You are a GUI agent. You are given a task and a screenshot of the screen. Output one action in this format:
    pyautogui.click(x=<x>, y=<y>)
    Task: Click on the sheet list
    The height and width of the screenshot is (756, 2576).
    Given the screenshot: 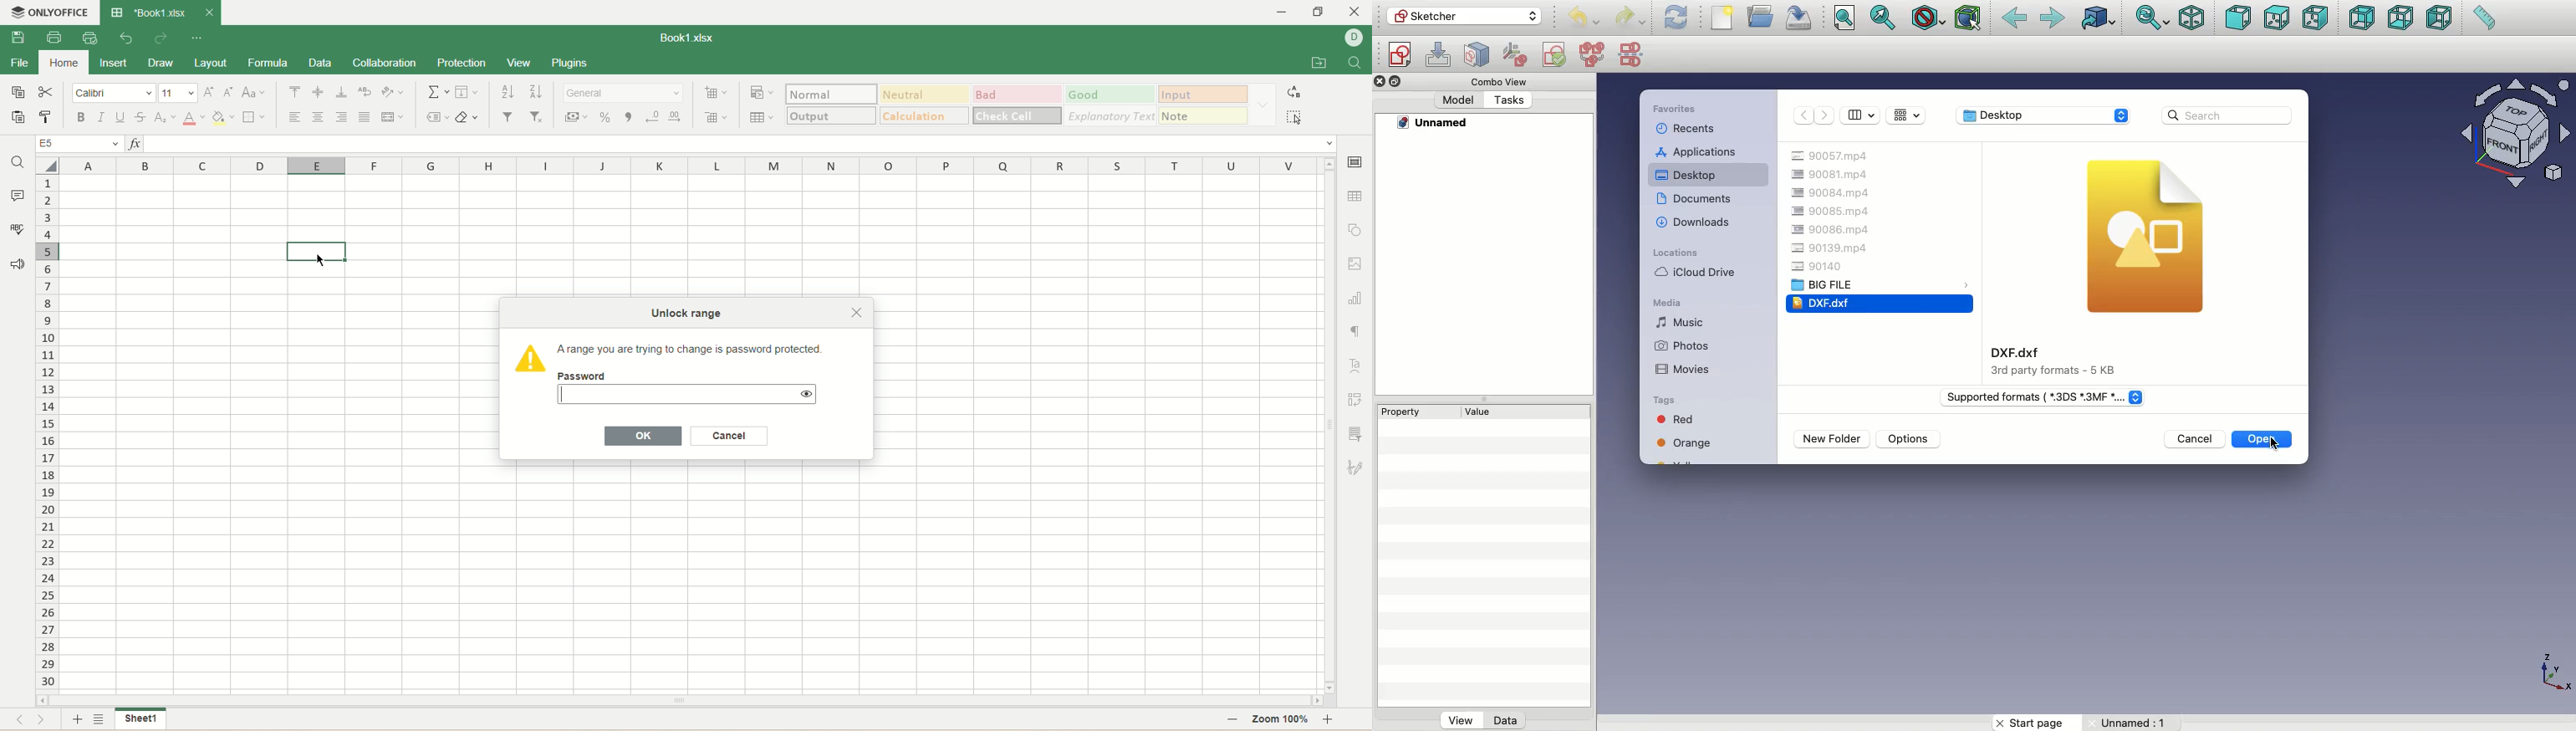 What is the action you would take?
    pyautogui.click(x=102, y=719)
    